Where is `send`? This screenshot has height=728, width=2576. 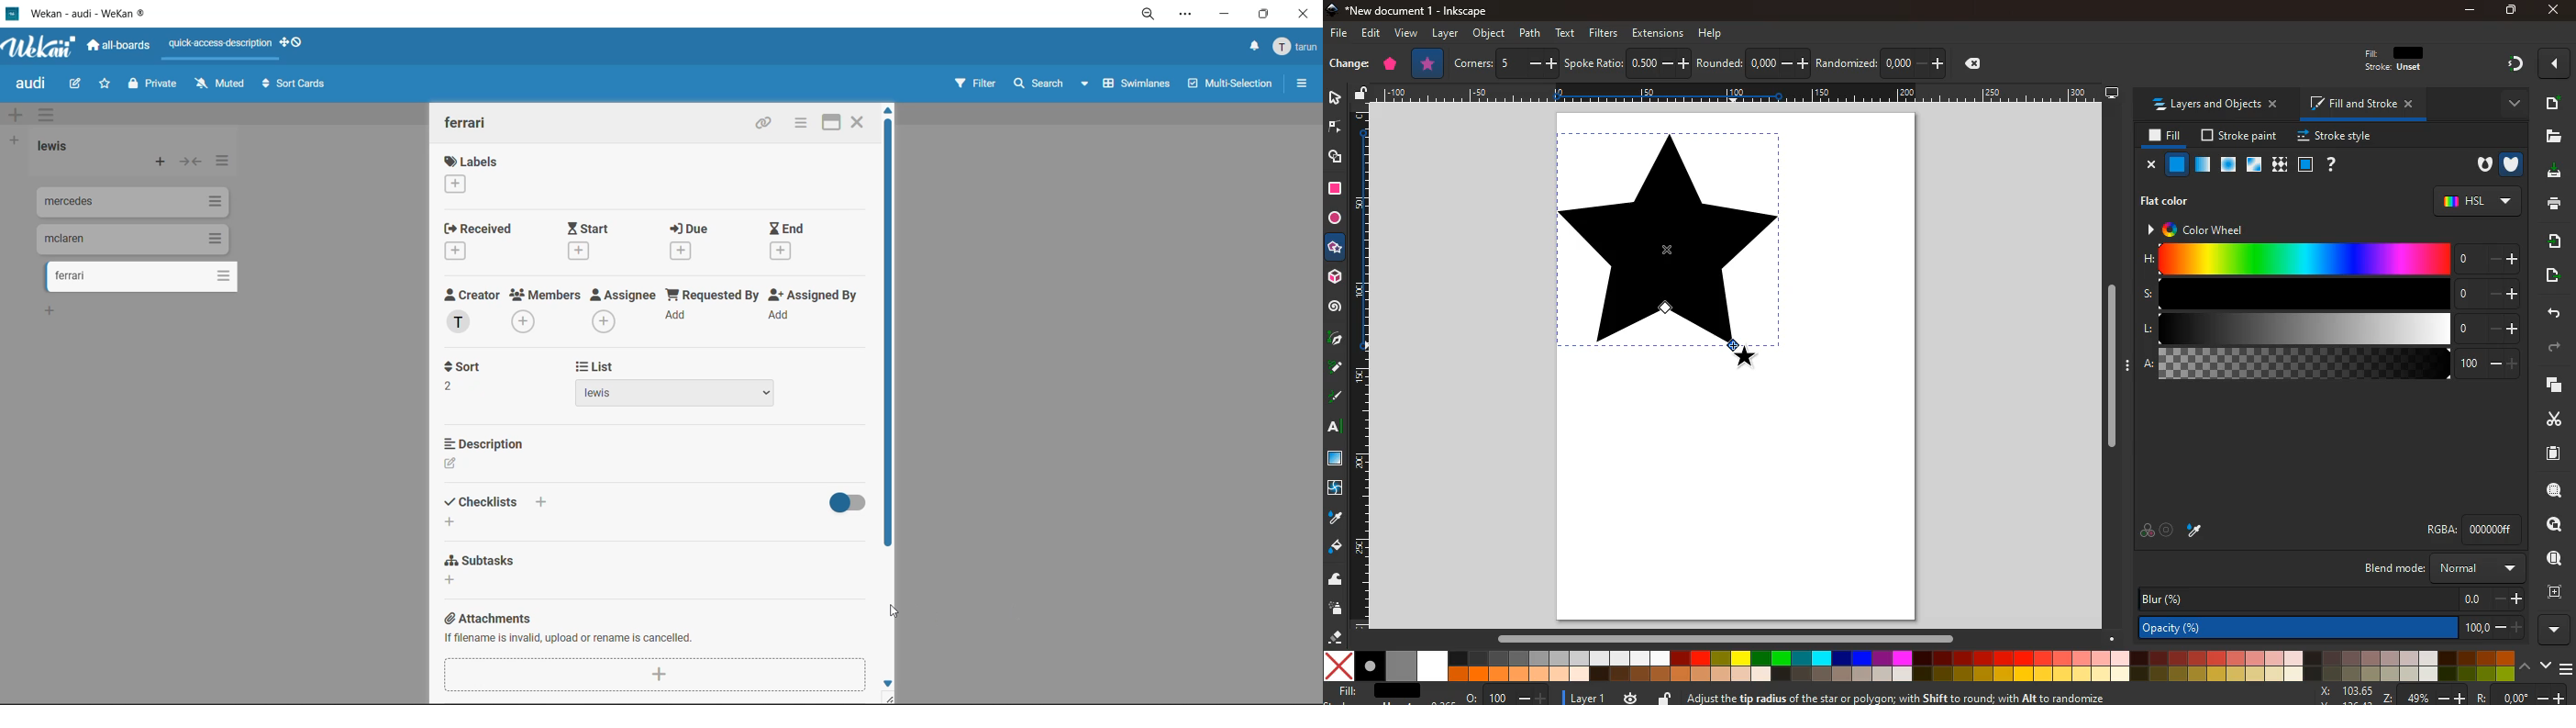
send is located at coordinates (2553, 241).